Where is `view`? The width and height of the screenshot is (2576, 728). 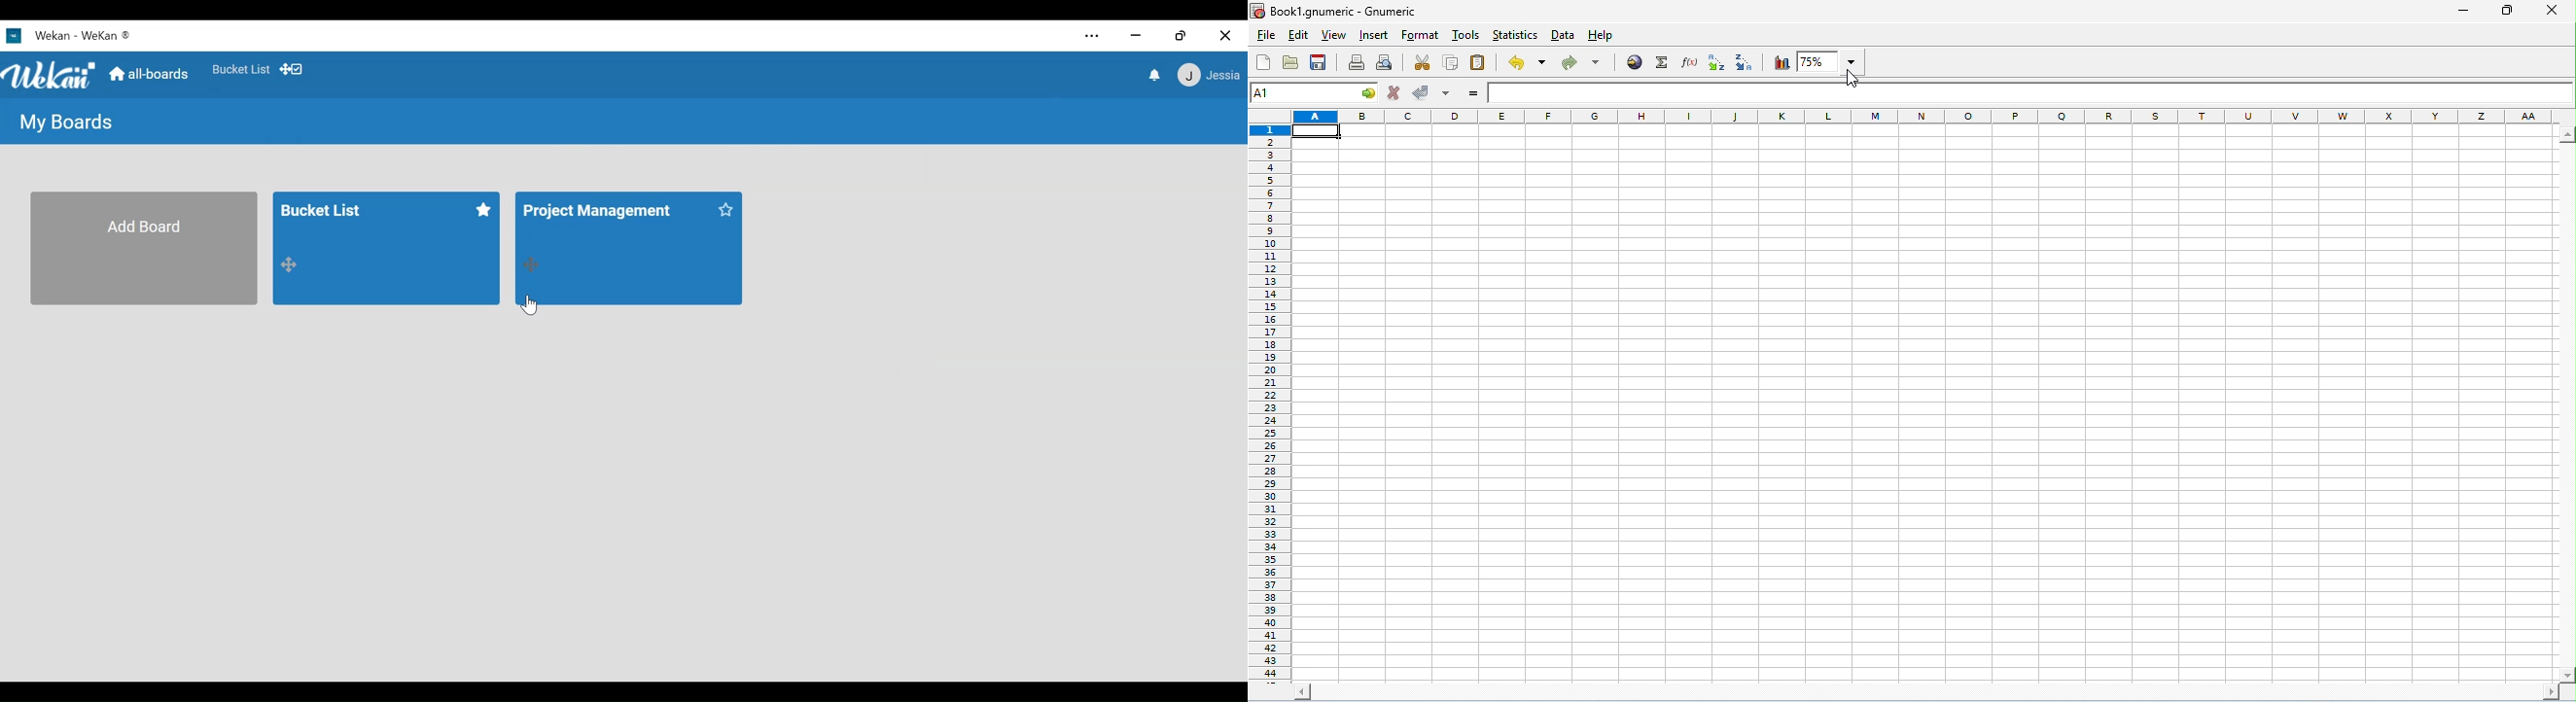
view is located at coordinates (1332, 35).